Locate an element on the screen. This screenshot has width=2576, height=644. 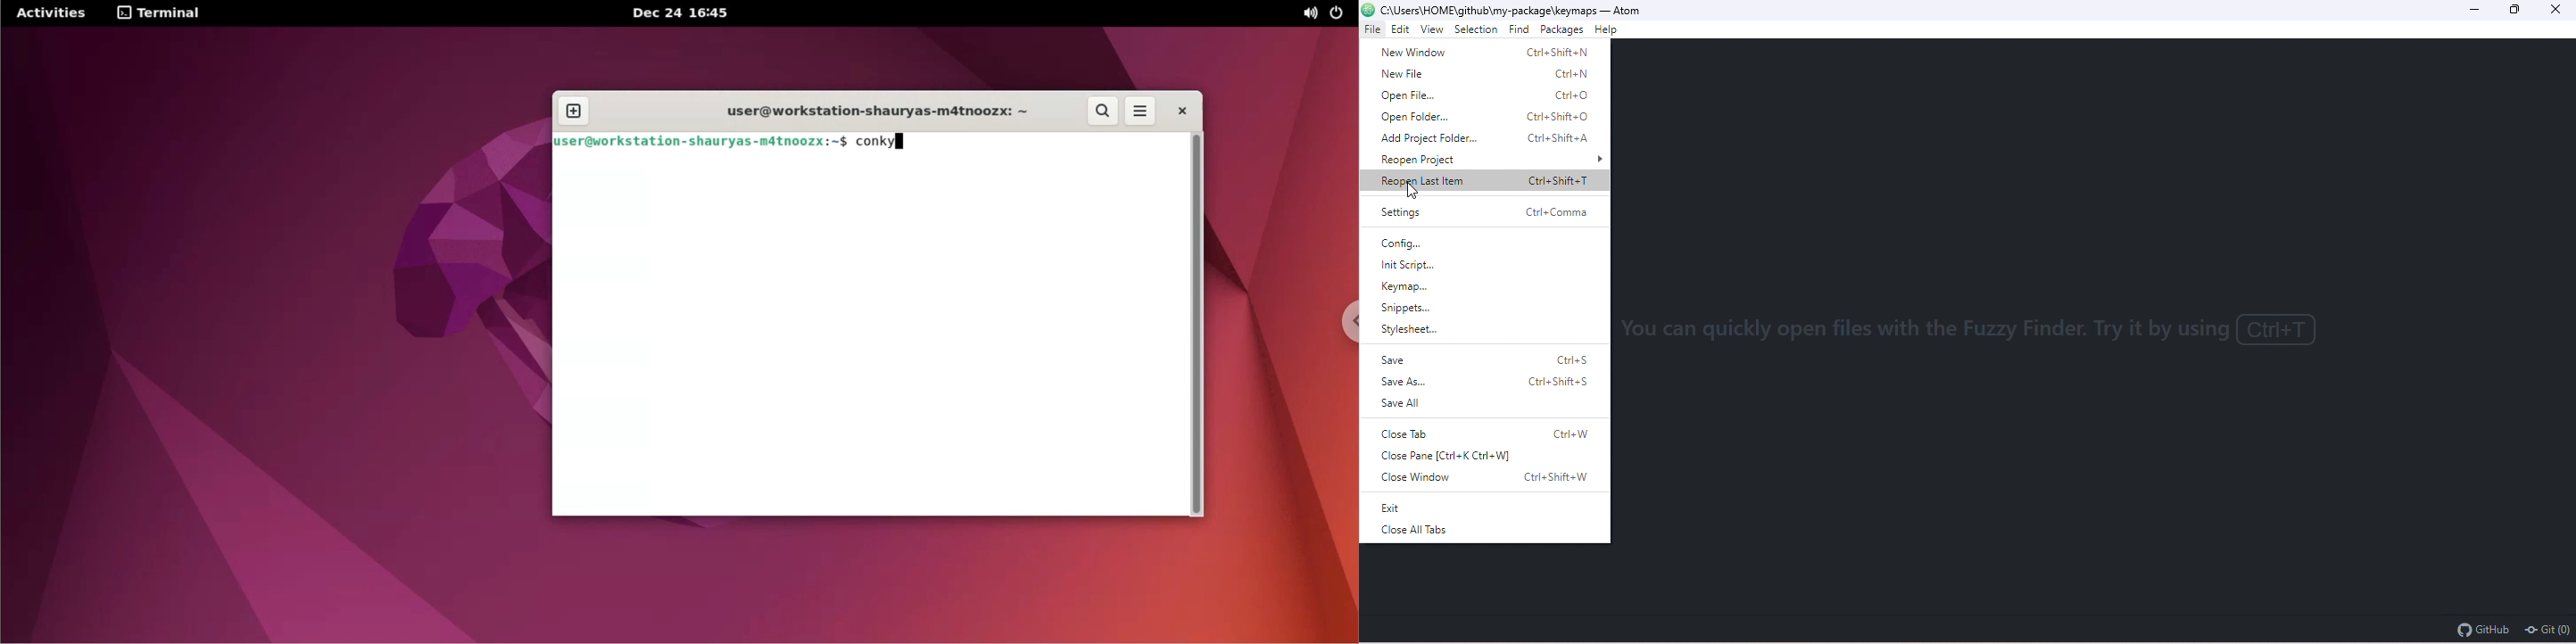
add project folder Ctrl+Shift+A is located at coordinates (1492, 141).